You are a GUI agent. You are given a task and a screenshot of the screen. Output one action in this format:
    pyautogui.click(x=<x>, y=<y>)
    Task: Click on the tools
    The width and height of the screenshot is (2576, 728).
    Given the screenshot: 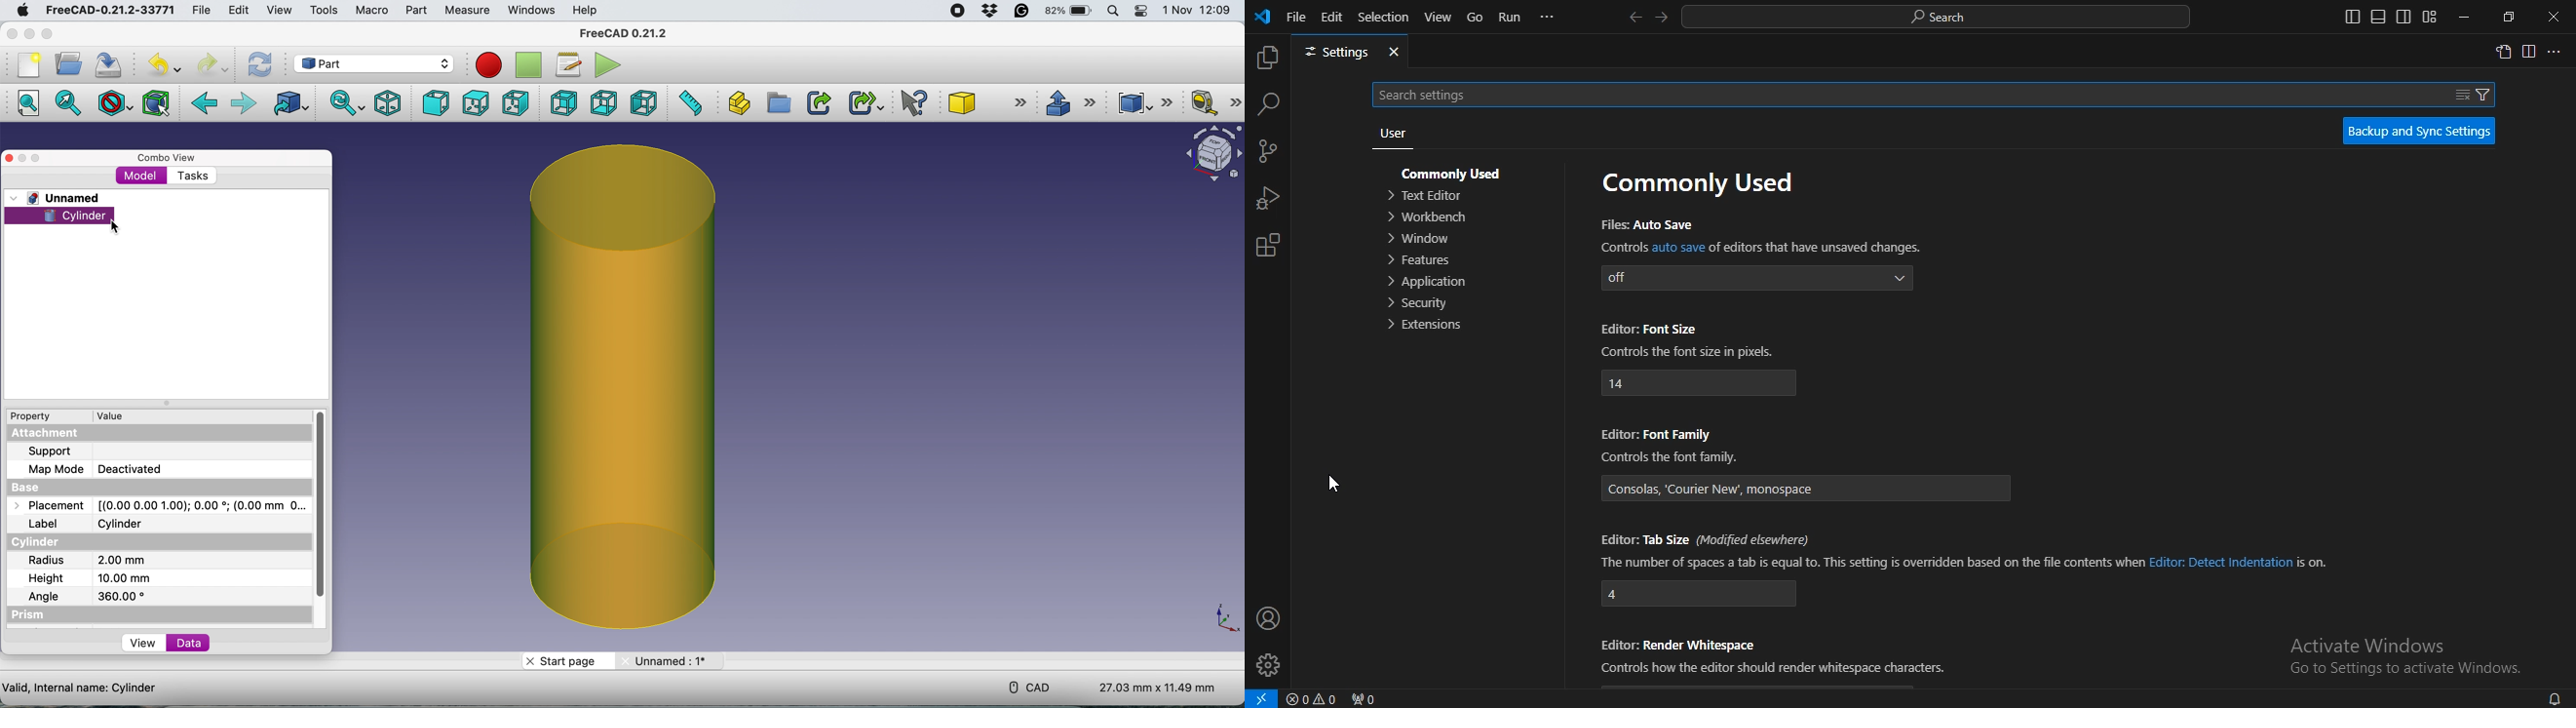 What is the action you would take?
    pyautogui.click(x=327, y=10)
    